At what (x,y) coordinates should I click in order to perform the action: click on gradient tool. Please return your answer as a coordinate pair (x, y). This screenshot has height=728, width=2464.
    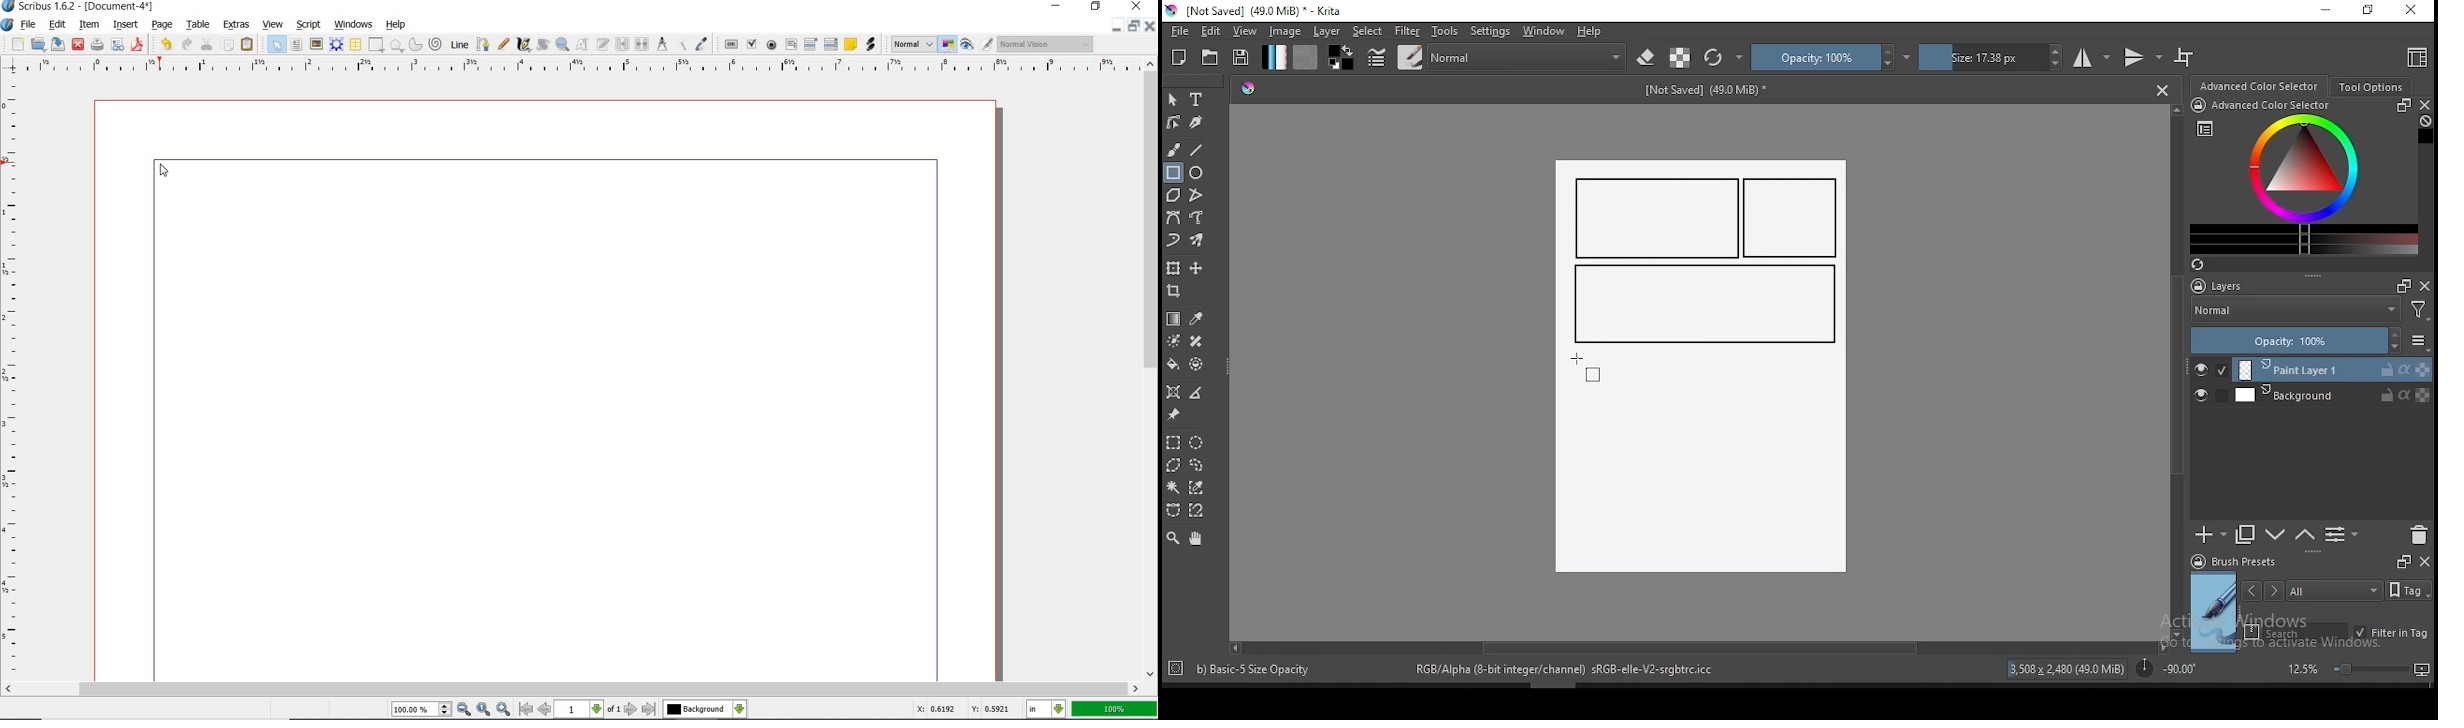
    Looking at the image, I should click on (1174, 319).